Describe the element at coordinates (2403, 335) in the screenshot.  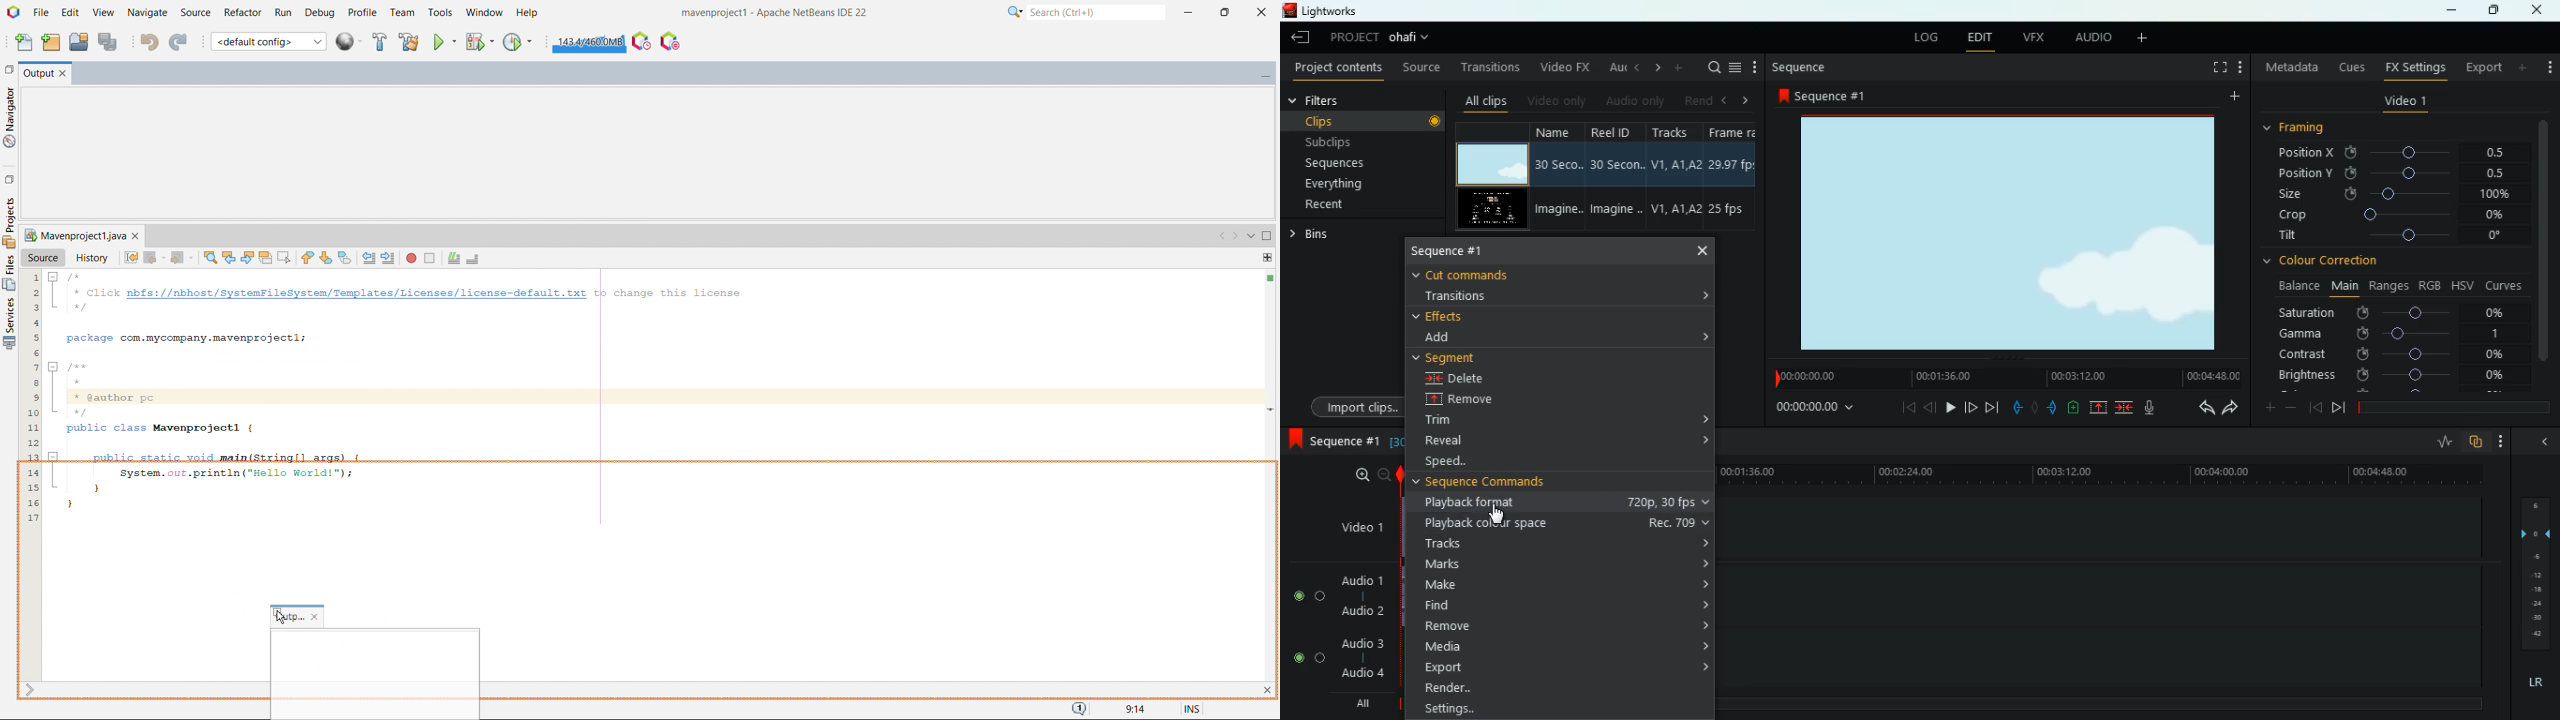
I see `gamma` at that location.